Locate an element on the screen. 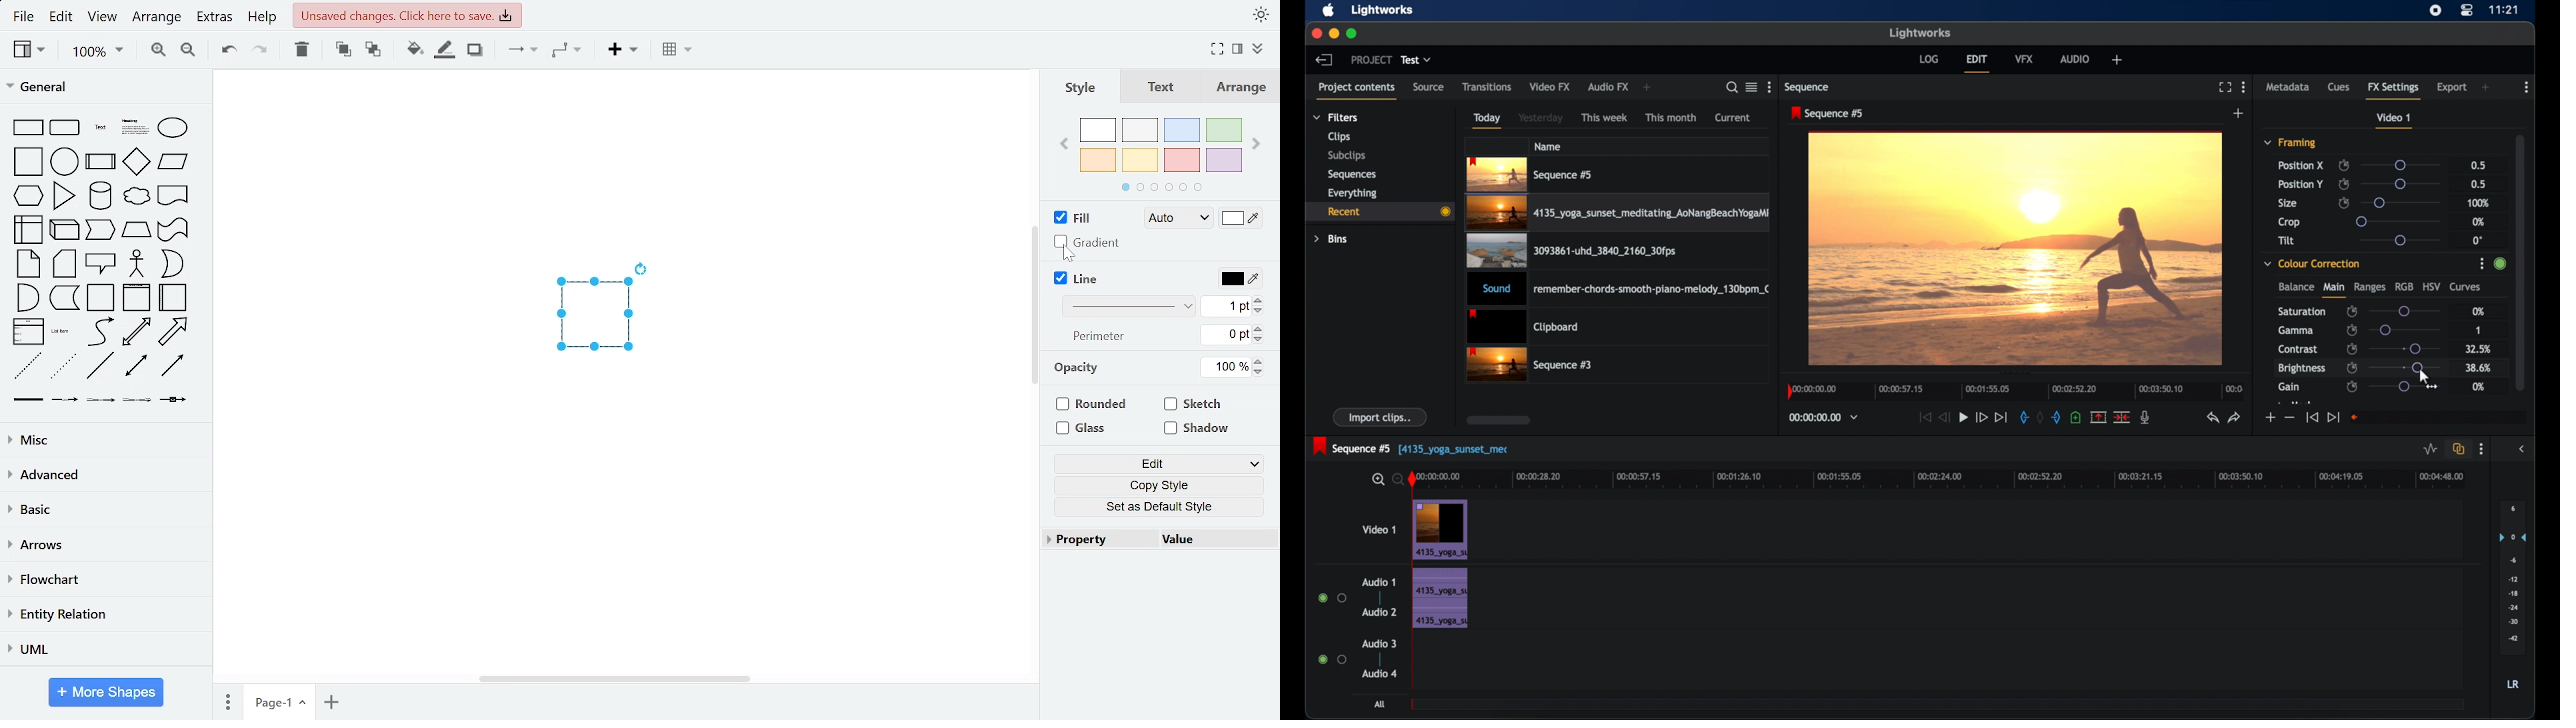  rgb is located at coordinates (2401, 285).